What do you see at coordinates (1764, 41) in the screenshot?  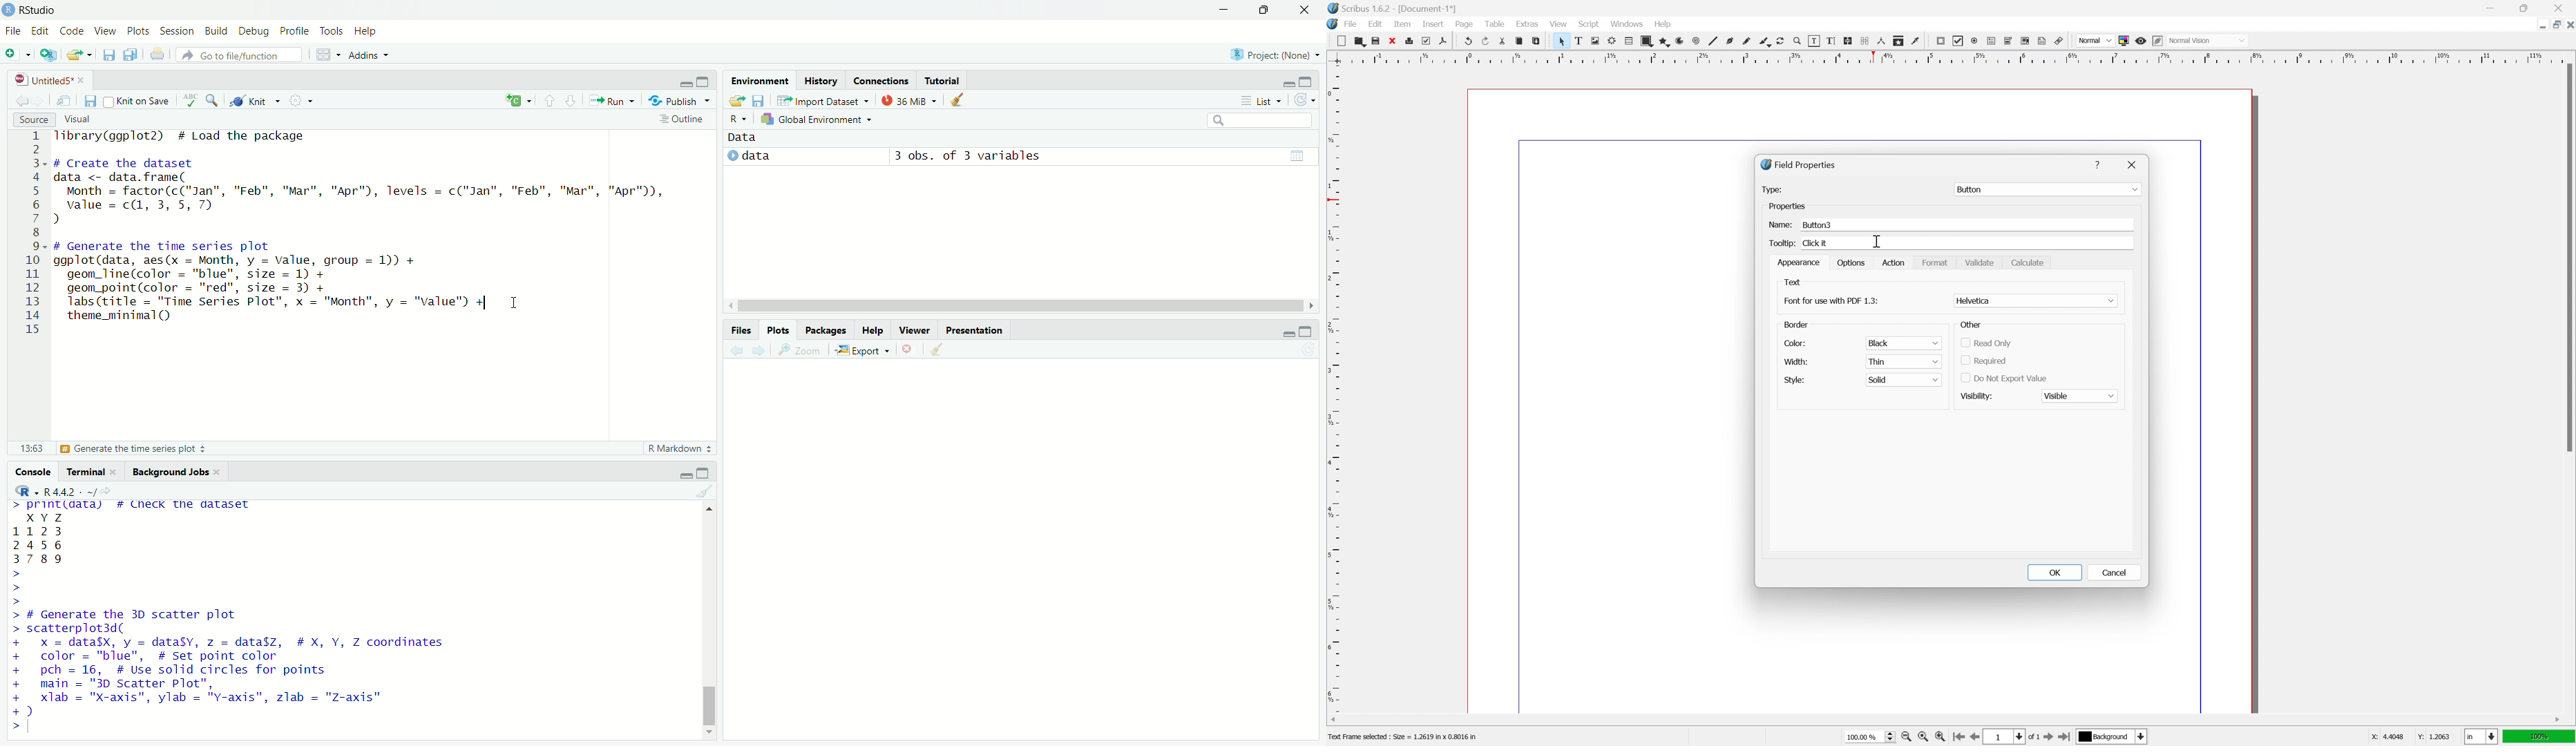 I see `calligraphy line` at bounding box center [1764, 41].